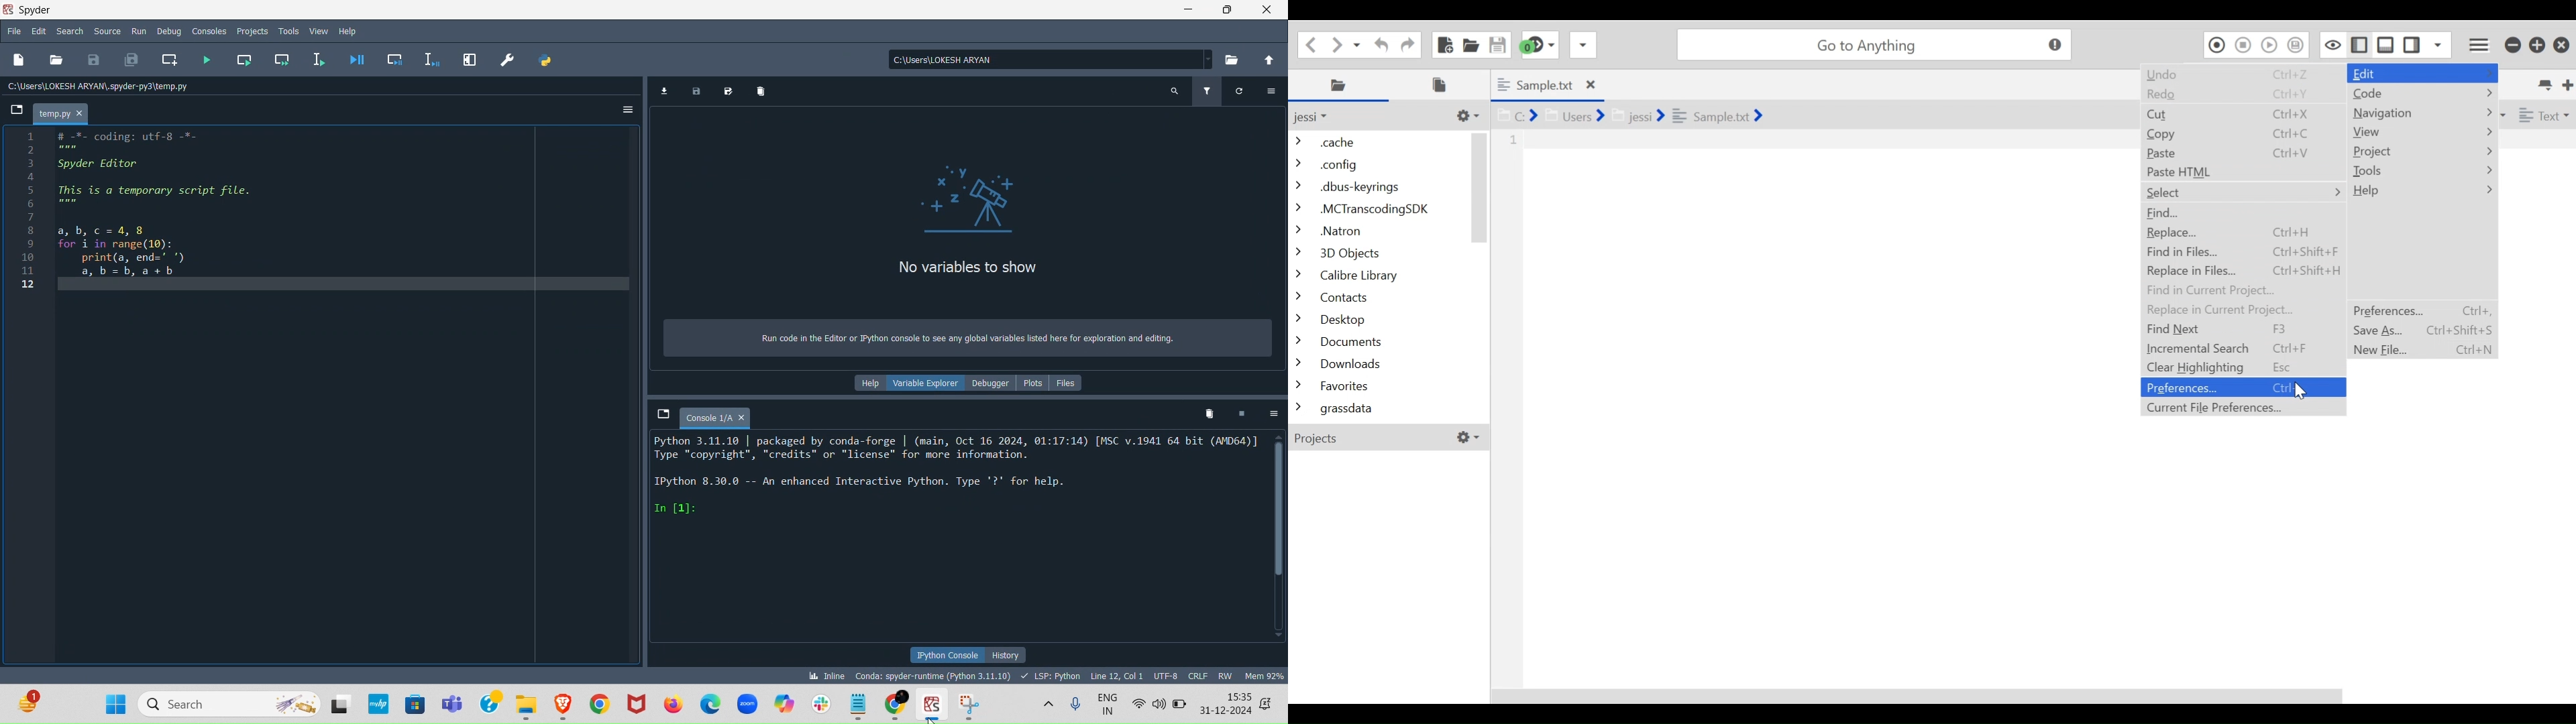 The height and width of the screenshot is (728, 2576). I want to click on Help, so click(865, 382).